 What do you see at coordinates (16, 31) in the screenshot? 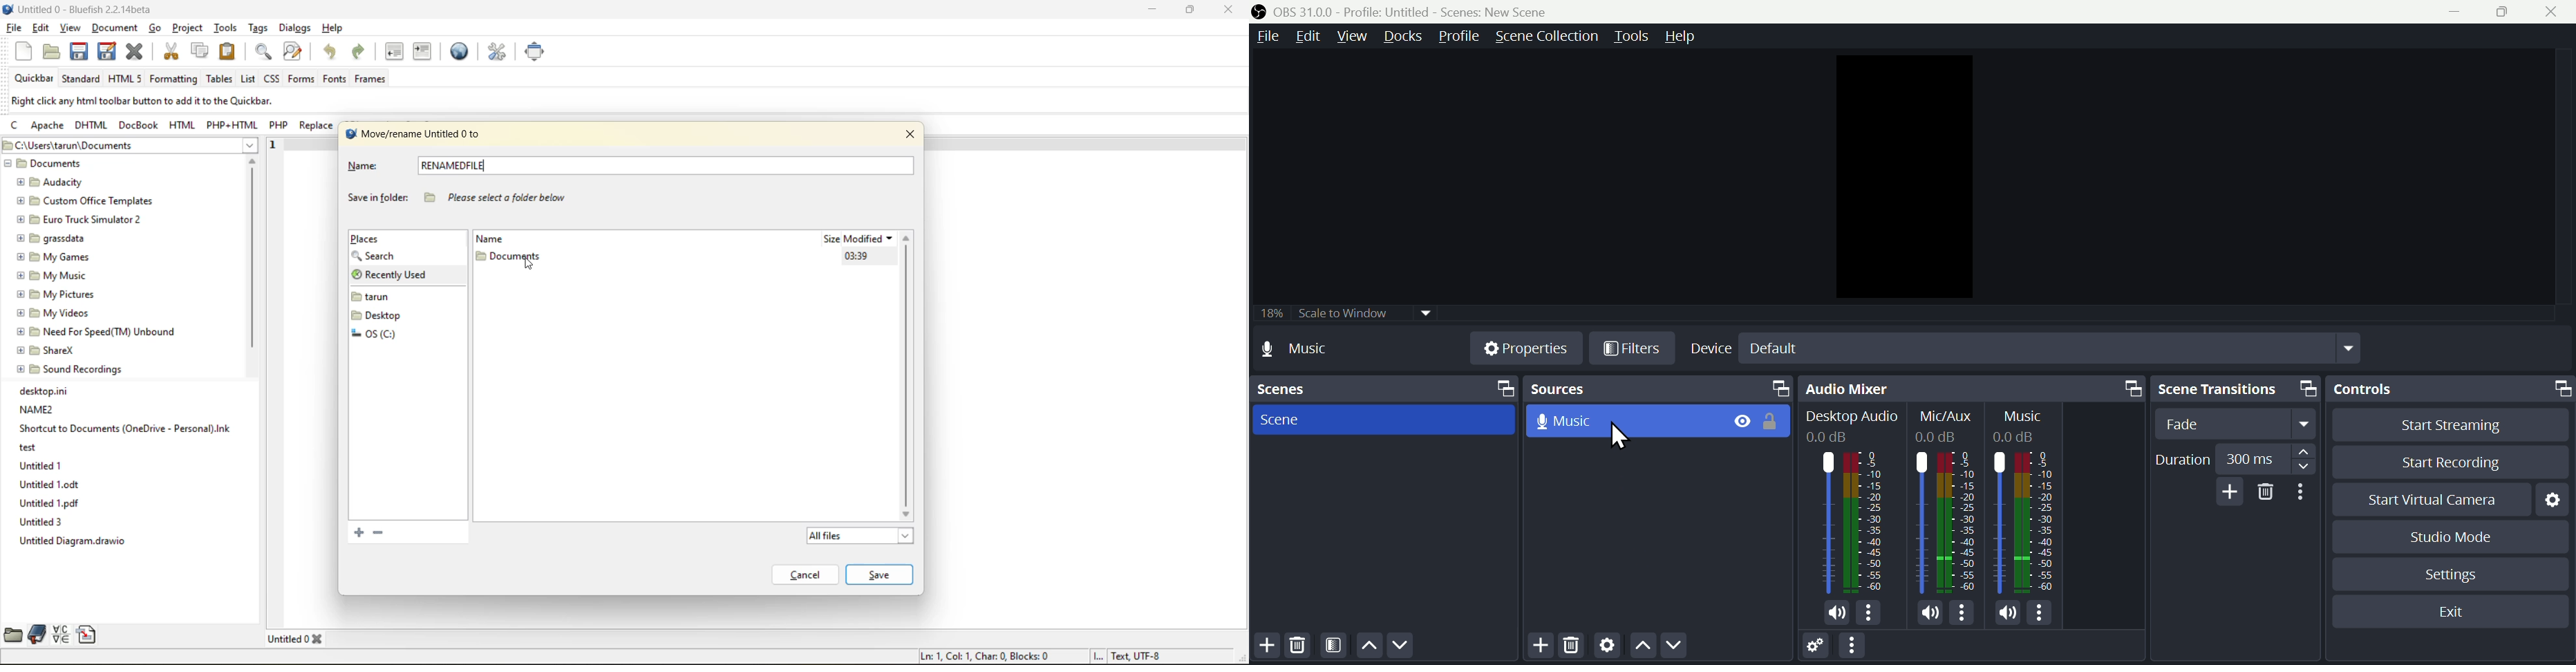
I see `file` at bounding box center [16, 31].